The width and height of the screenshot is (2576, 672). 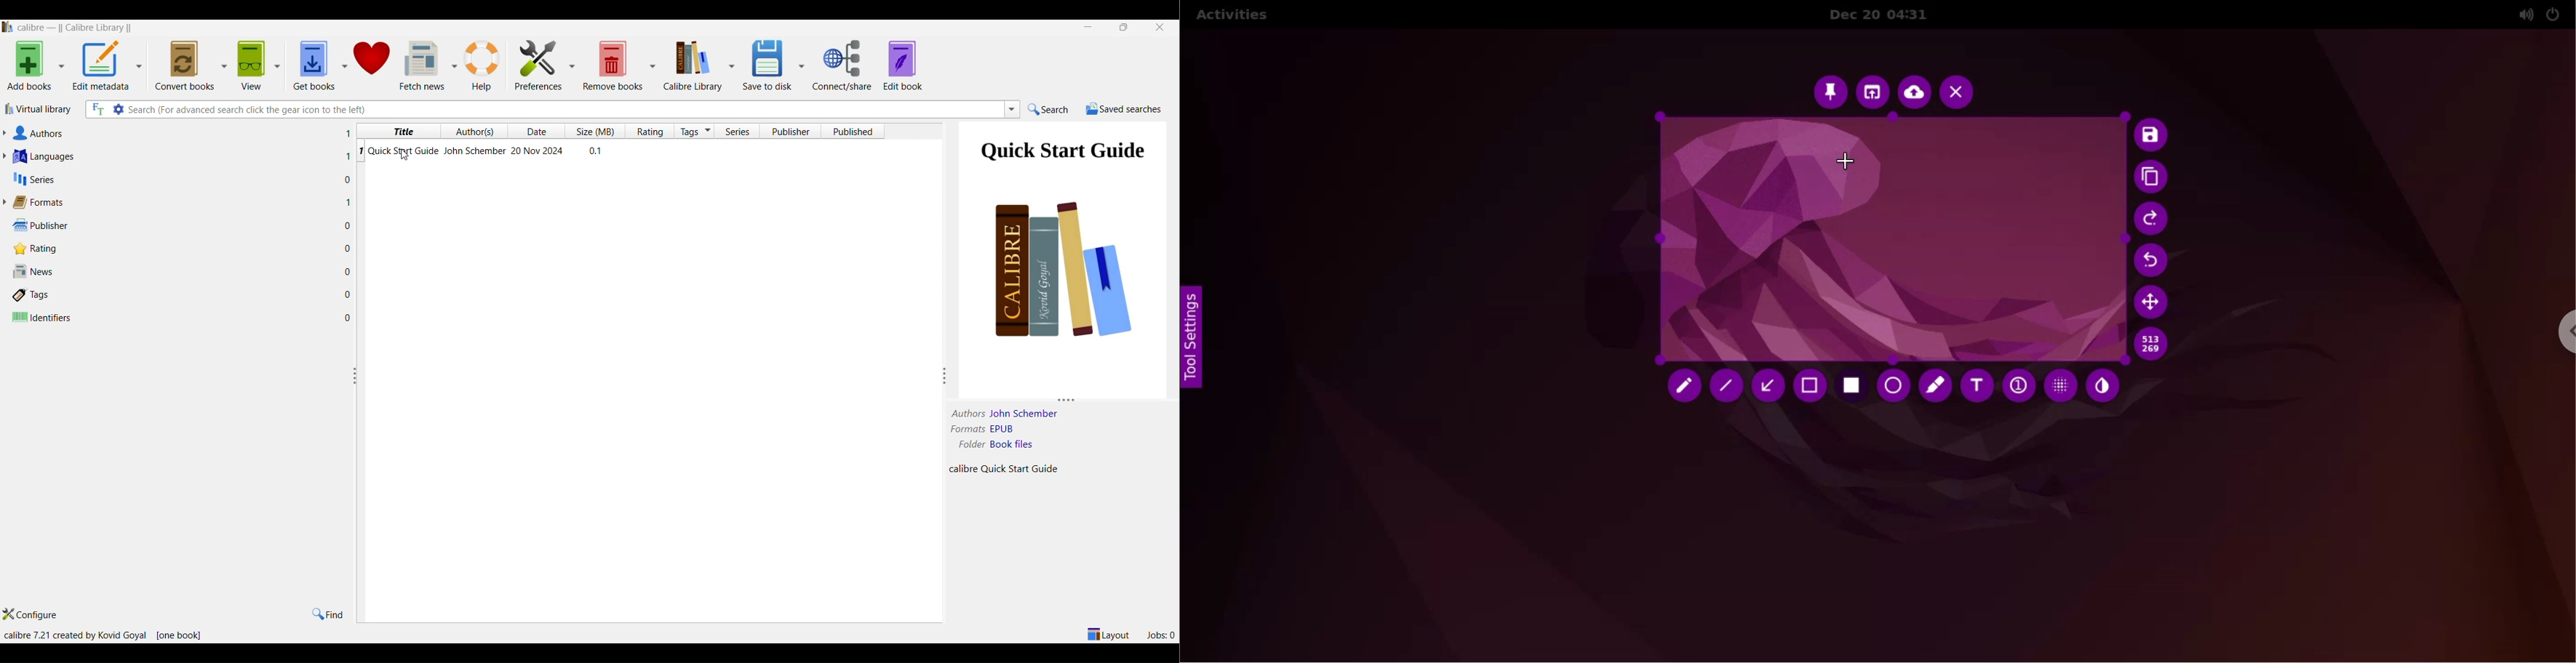 What do you see at coordinates (571, 66) in the screenshot?
I see `preferences options dropdown button` at bounding box center [571, 66].